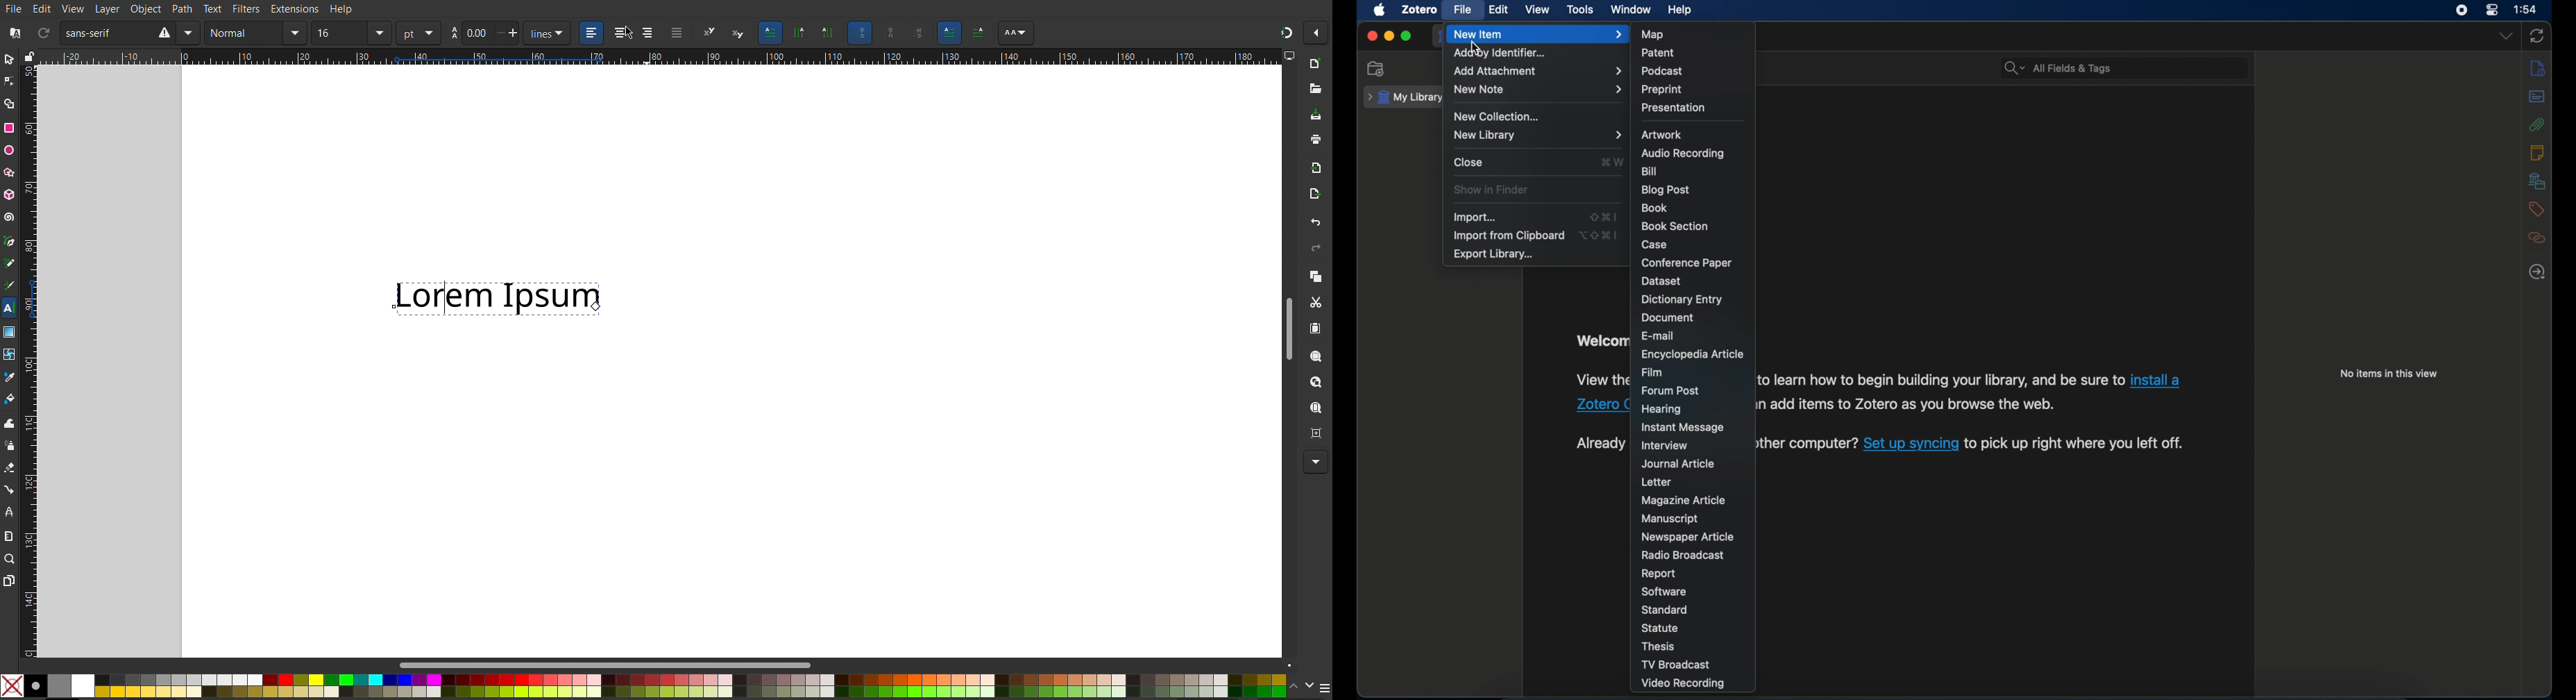 The image size is (2576, 700). What do you see at coordinates (1499, 10) in the screenshot?
I see `edit` at bounding box center [1499, 10].